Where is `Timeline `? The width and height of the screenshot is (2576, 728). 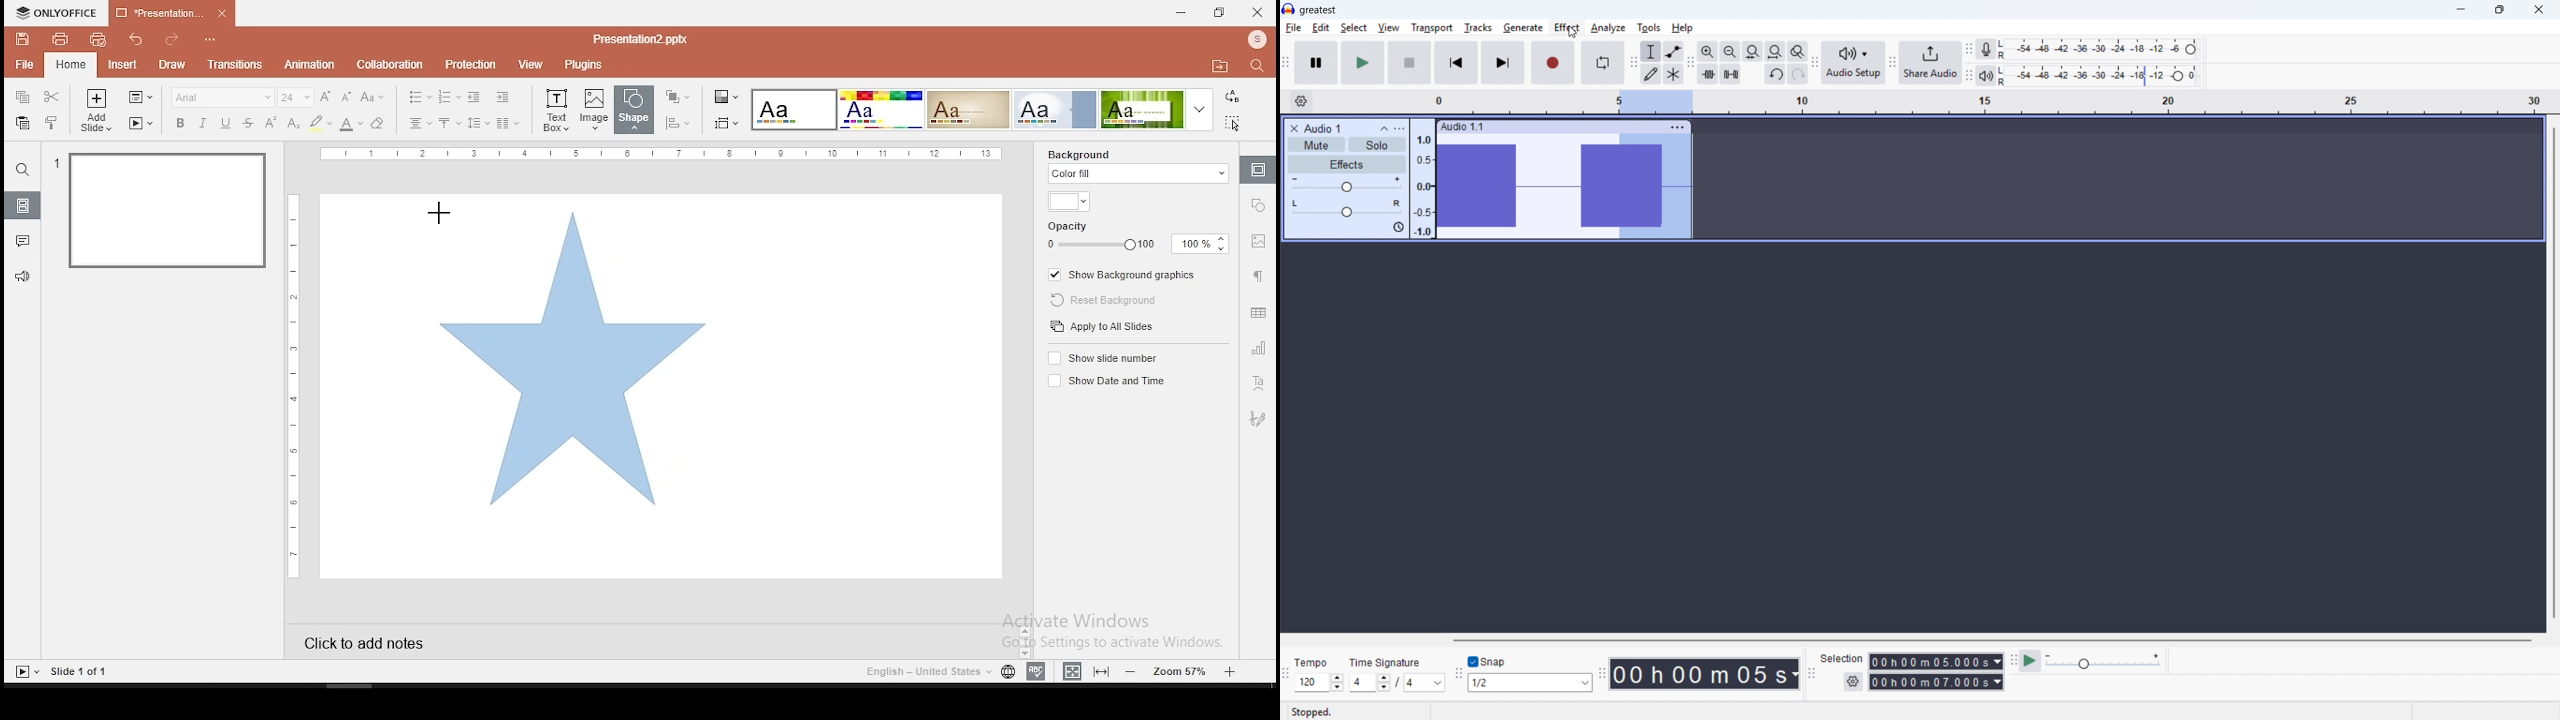 Timeline  is located at coordinates (1990, 103).